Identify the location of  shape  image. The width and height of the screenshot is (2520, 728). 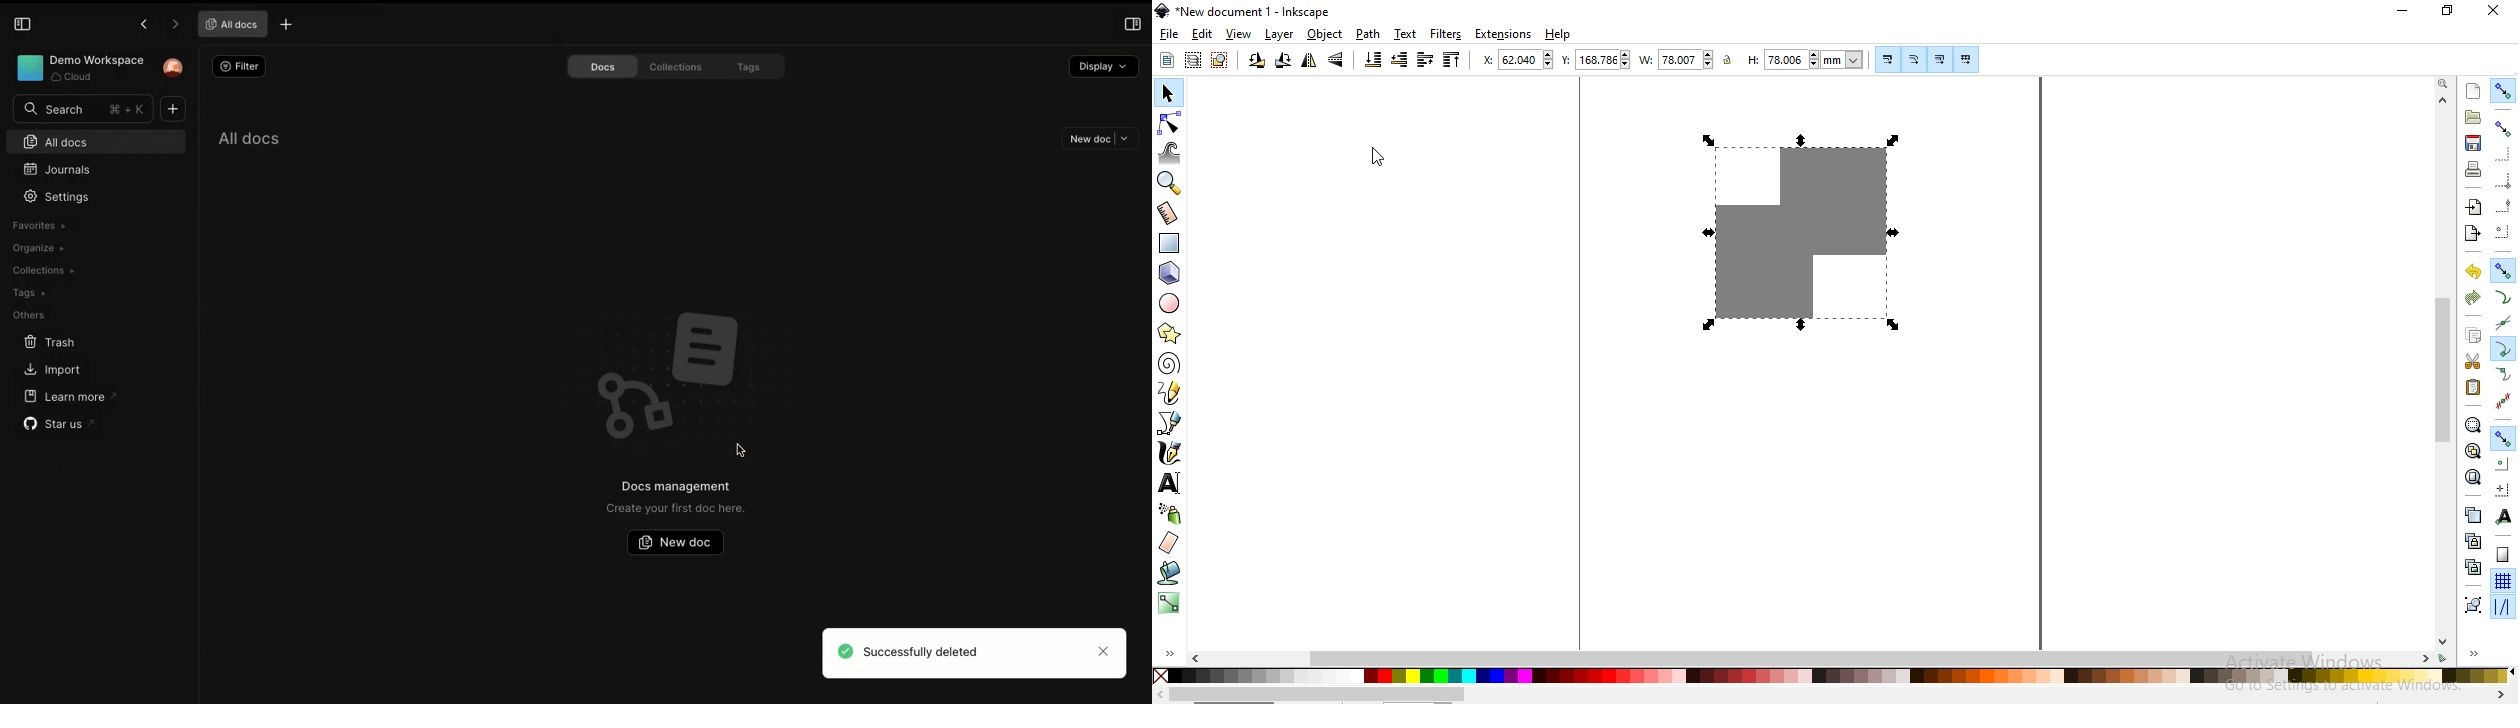
(1794, 231).